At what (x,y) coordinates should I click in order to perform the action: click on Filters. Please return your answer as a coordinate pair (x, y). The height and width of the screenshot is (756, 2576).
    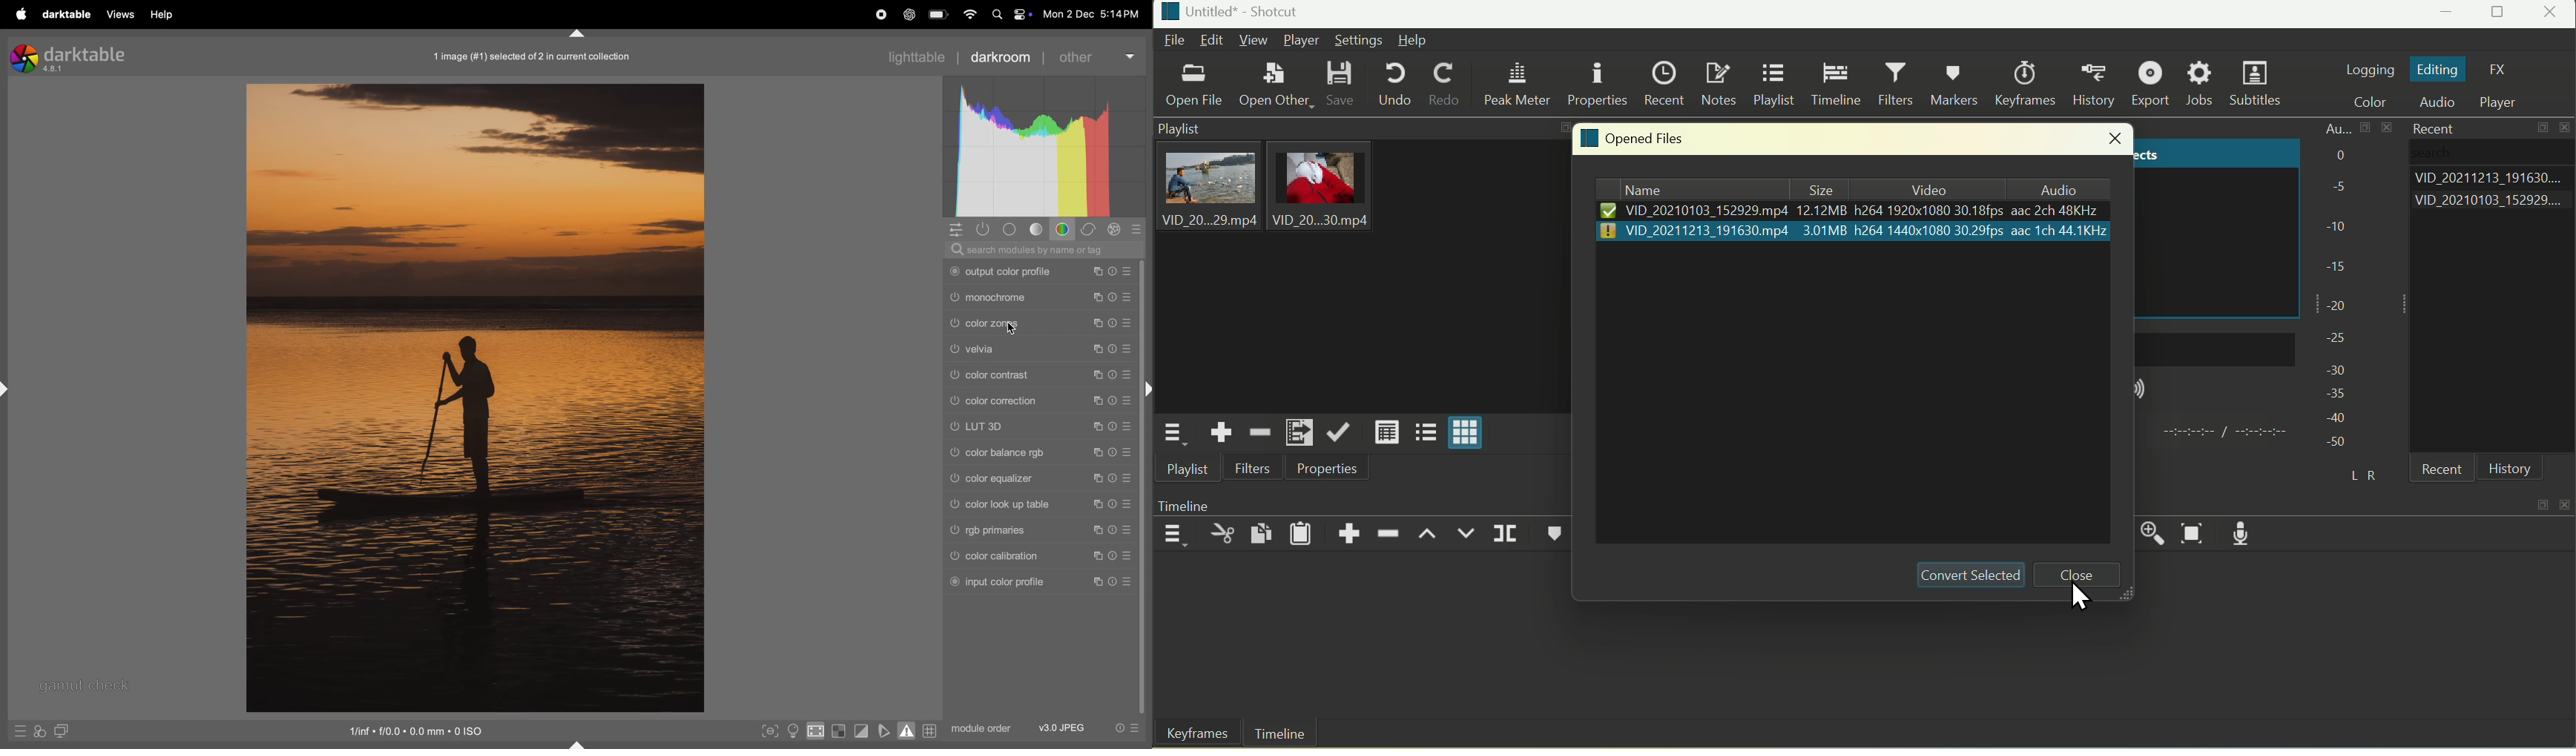
    Looking at the image, I should click on (1898, 85).